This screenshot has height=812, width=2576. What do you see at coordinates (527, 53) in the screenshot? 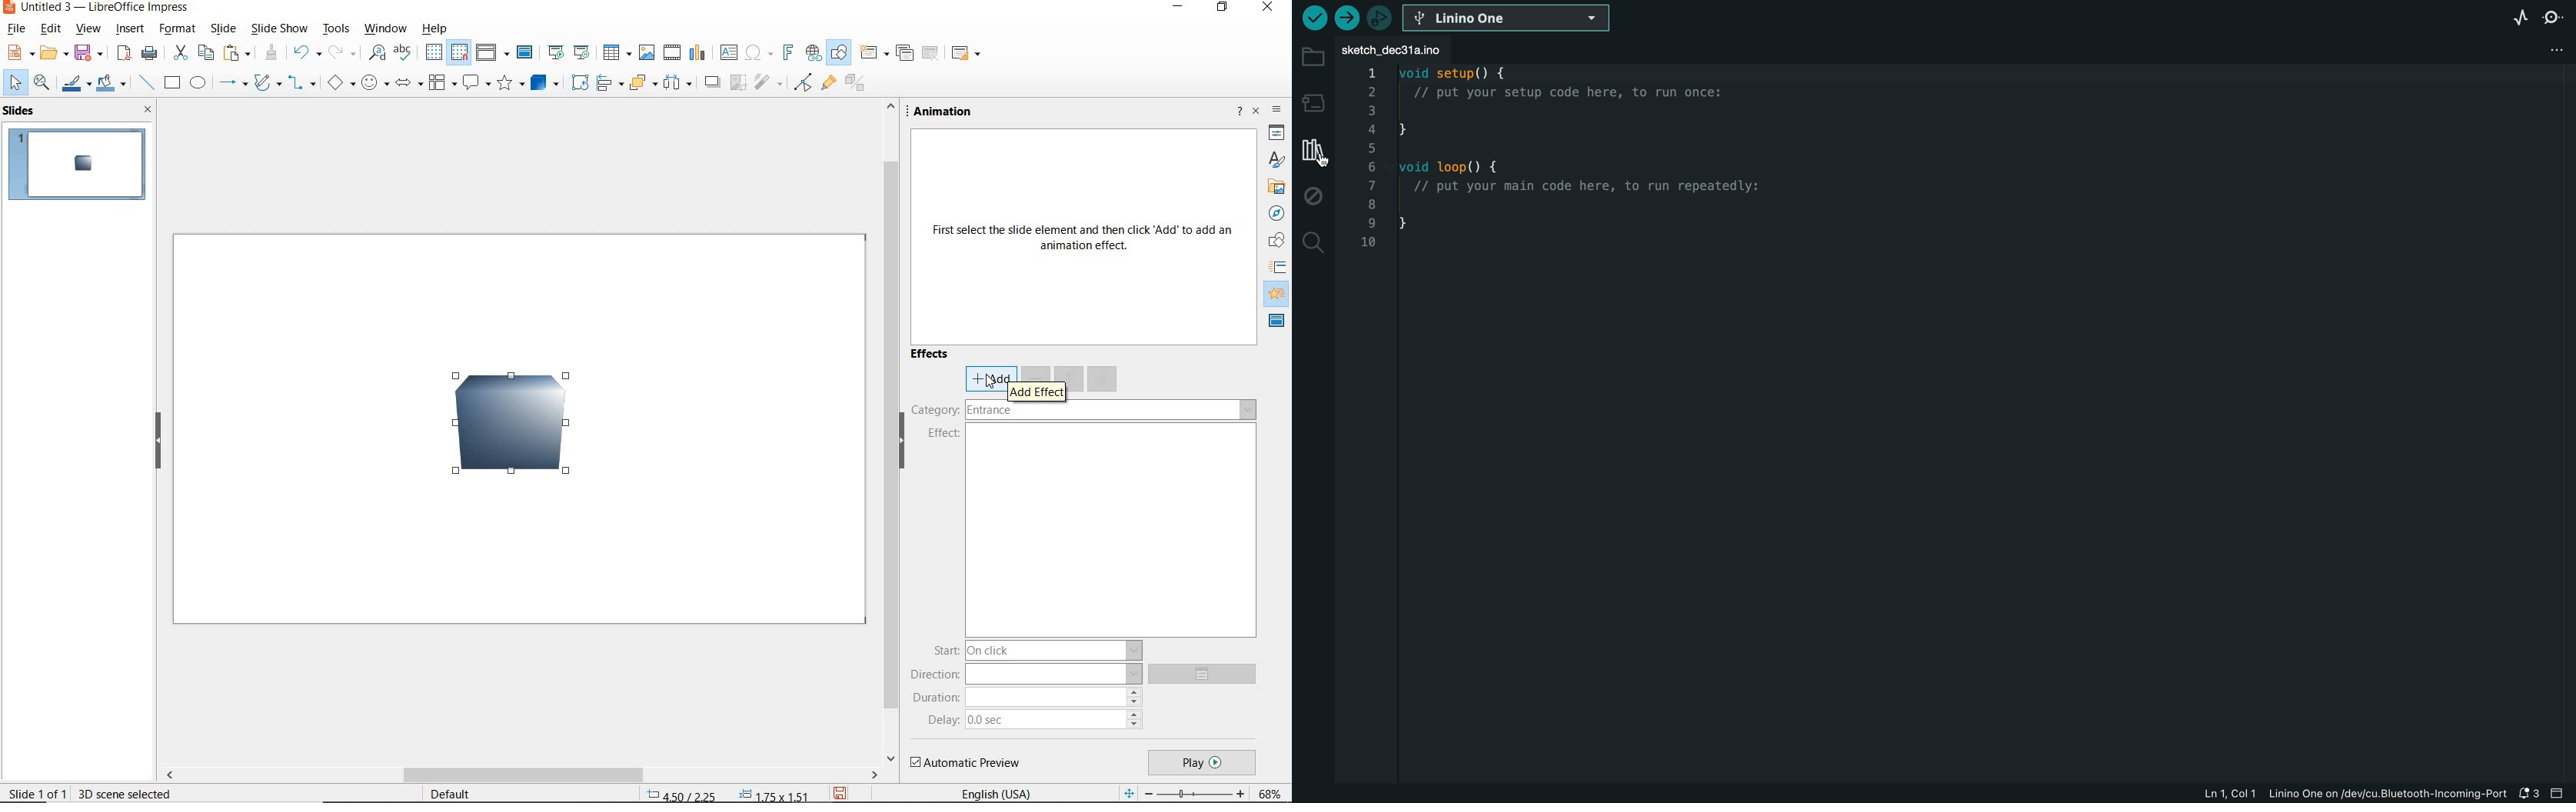
I see `master slide` at bounding box center [527, 53].